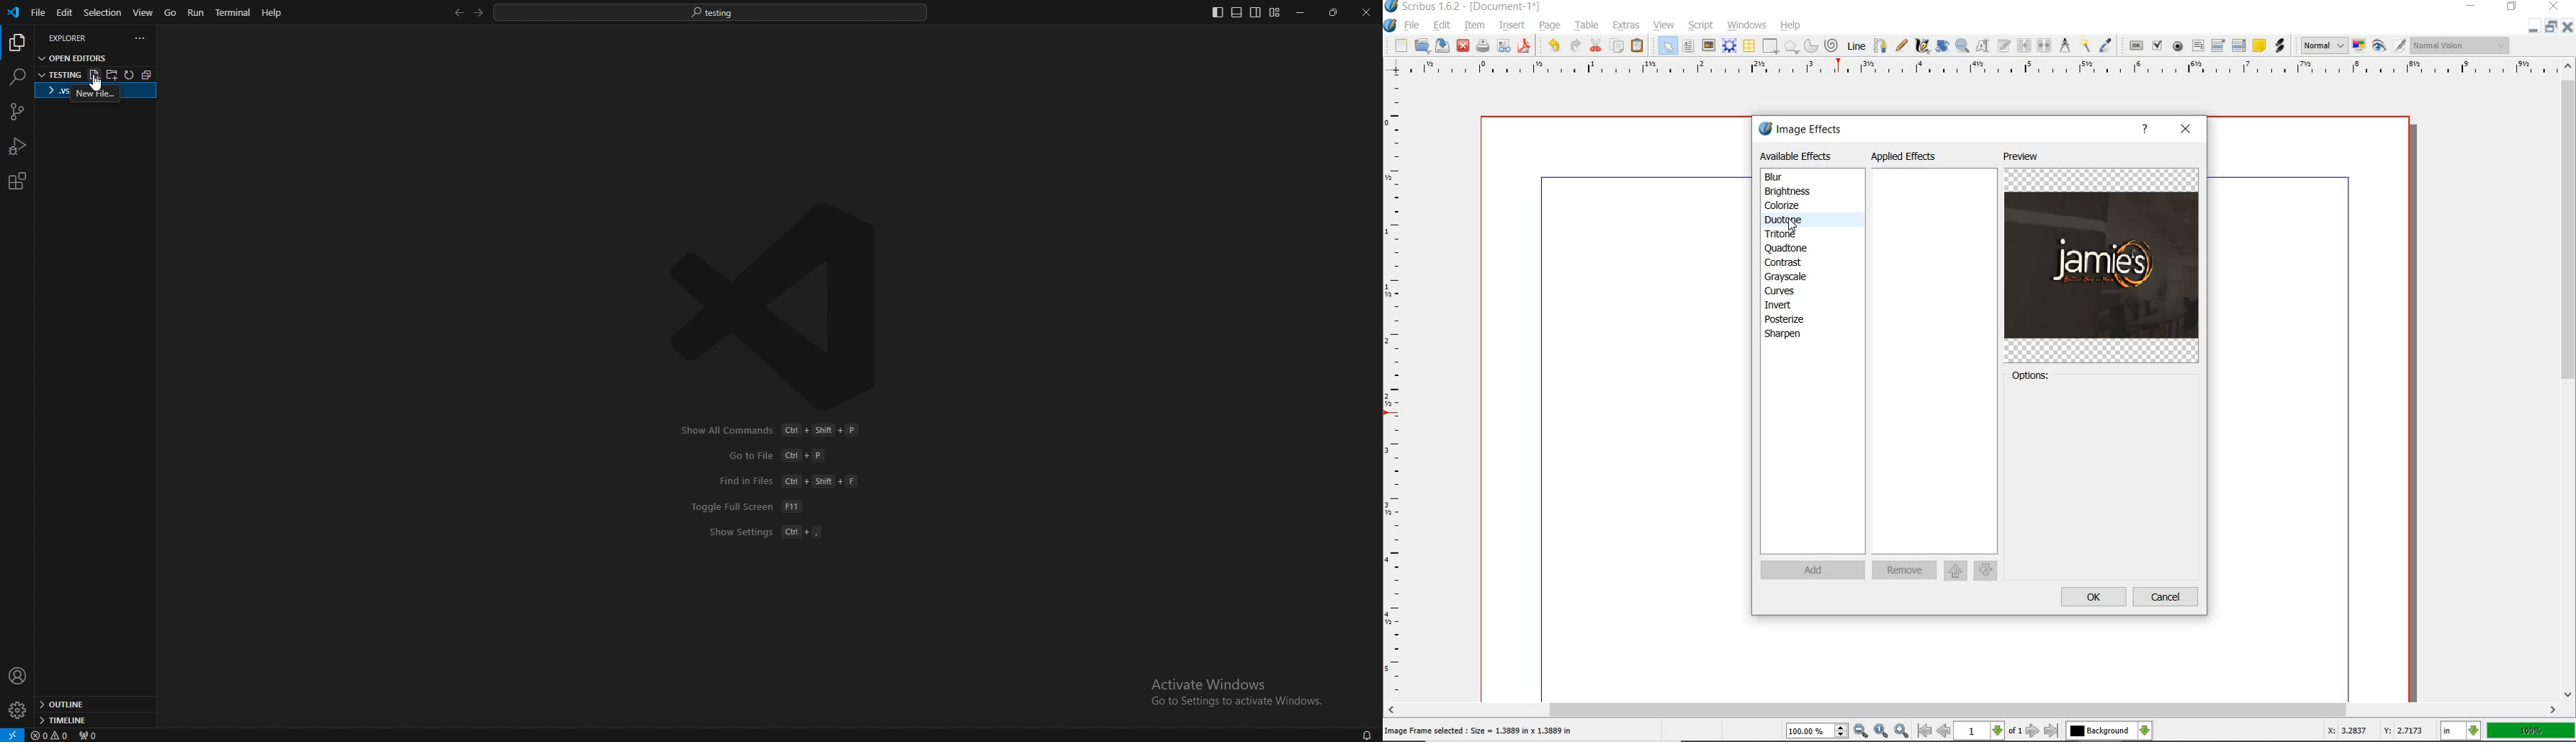 The width and height of the screenshot is (2576, 756). Describe the element at coordinates (1903, 571) in the screenshot. I see `remove` at that location.